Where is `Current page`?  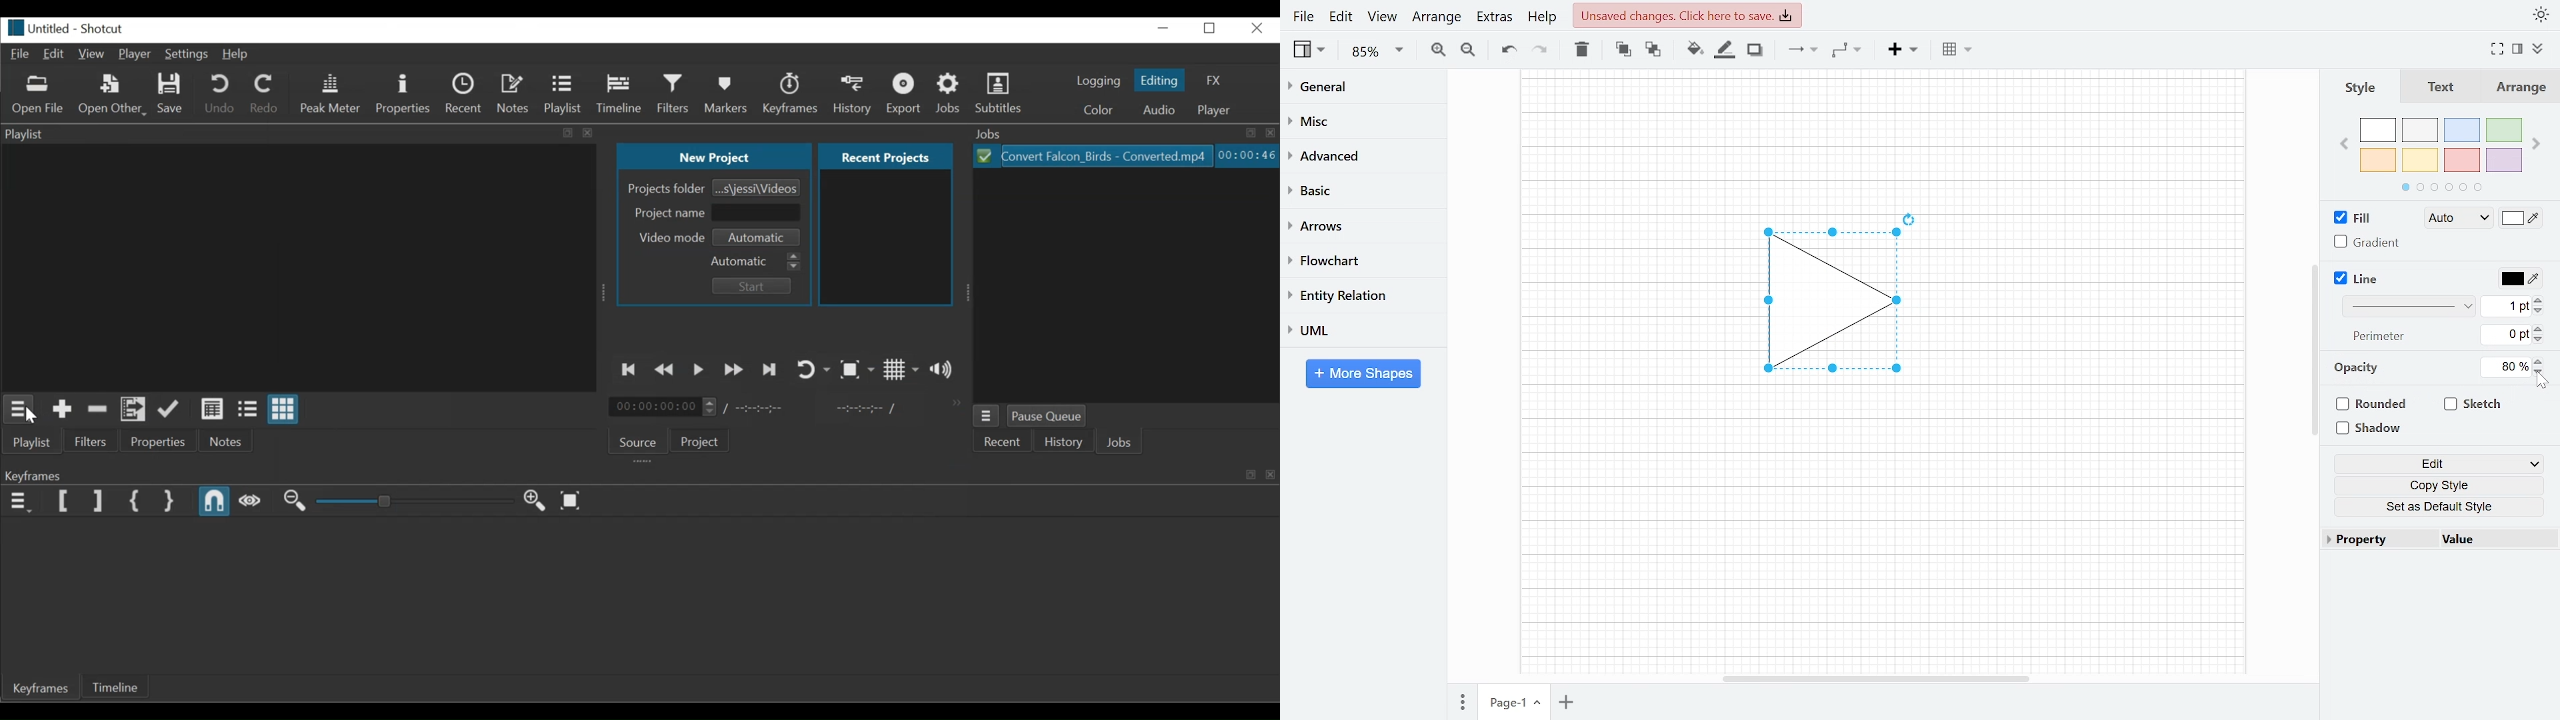
Current page is located at coordinates (1503, 703).